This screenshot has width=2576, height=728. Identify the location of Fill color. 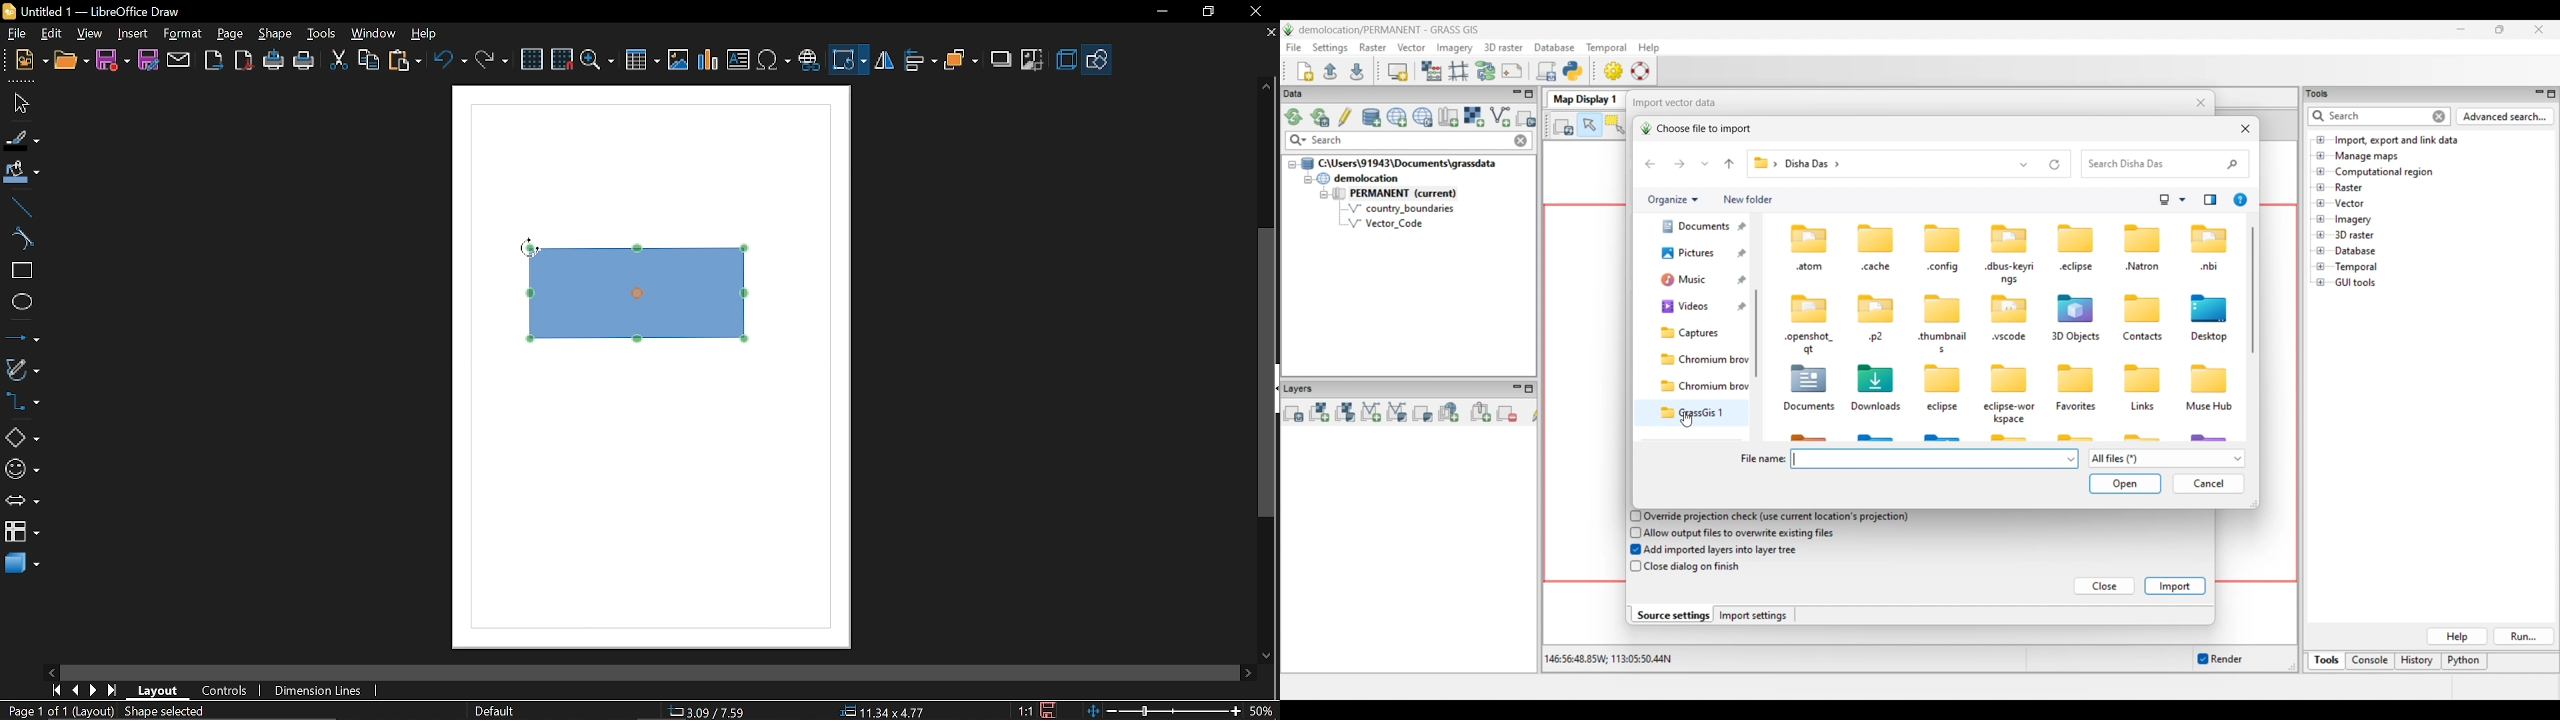
(22, 173).